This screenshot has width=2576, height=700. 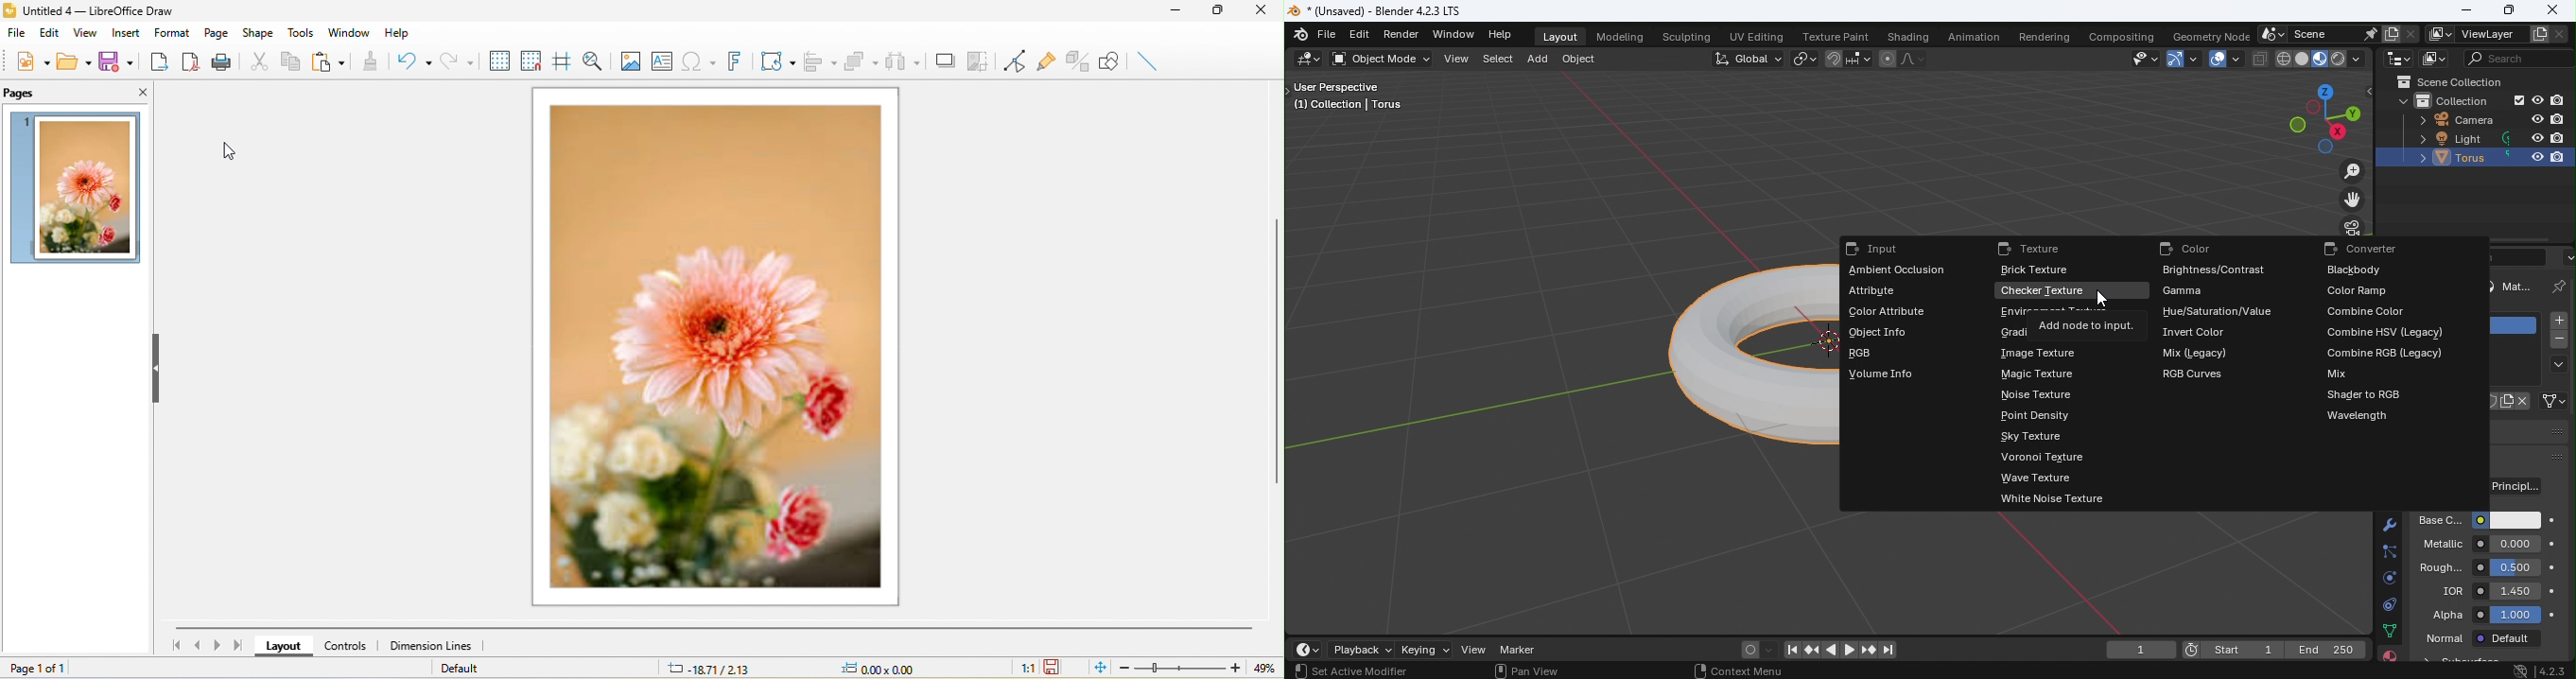 I want to click on helpline while moving, so click(x=563, y=60).